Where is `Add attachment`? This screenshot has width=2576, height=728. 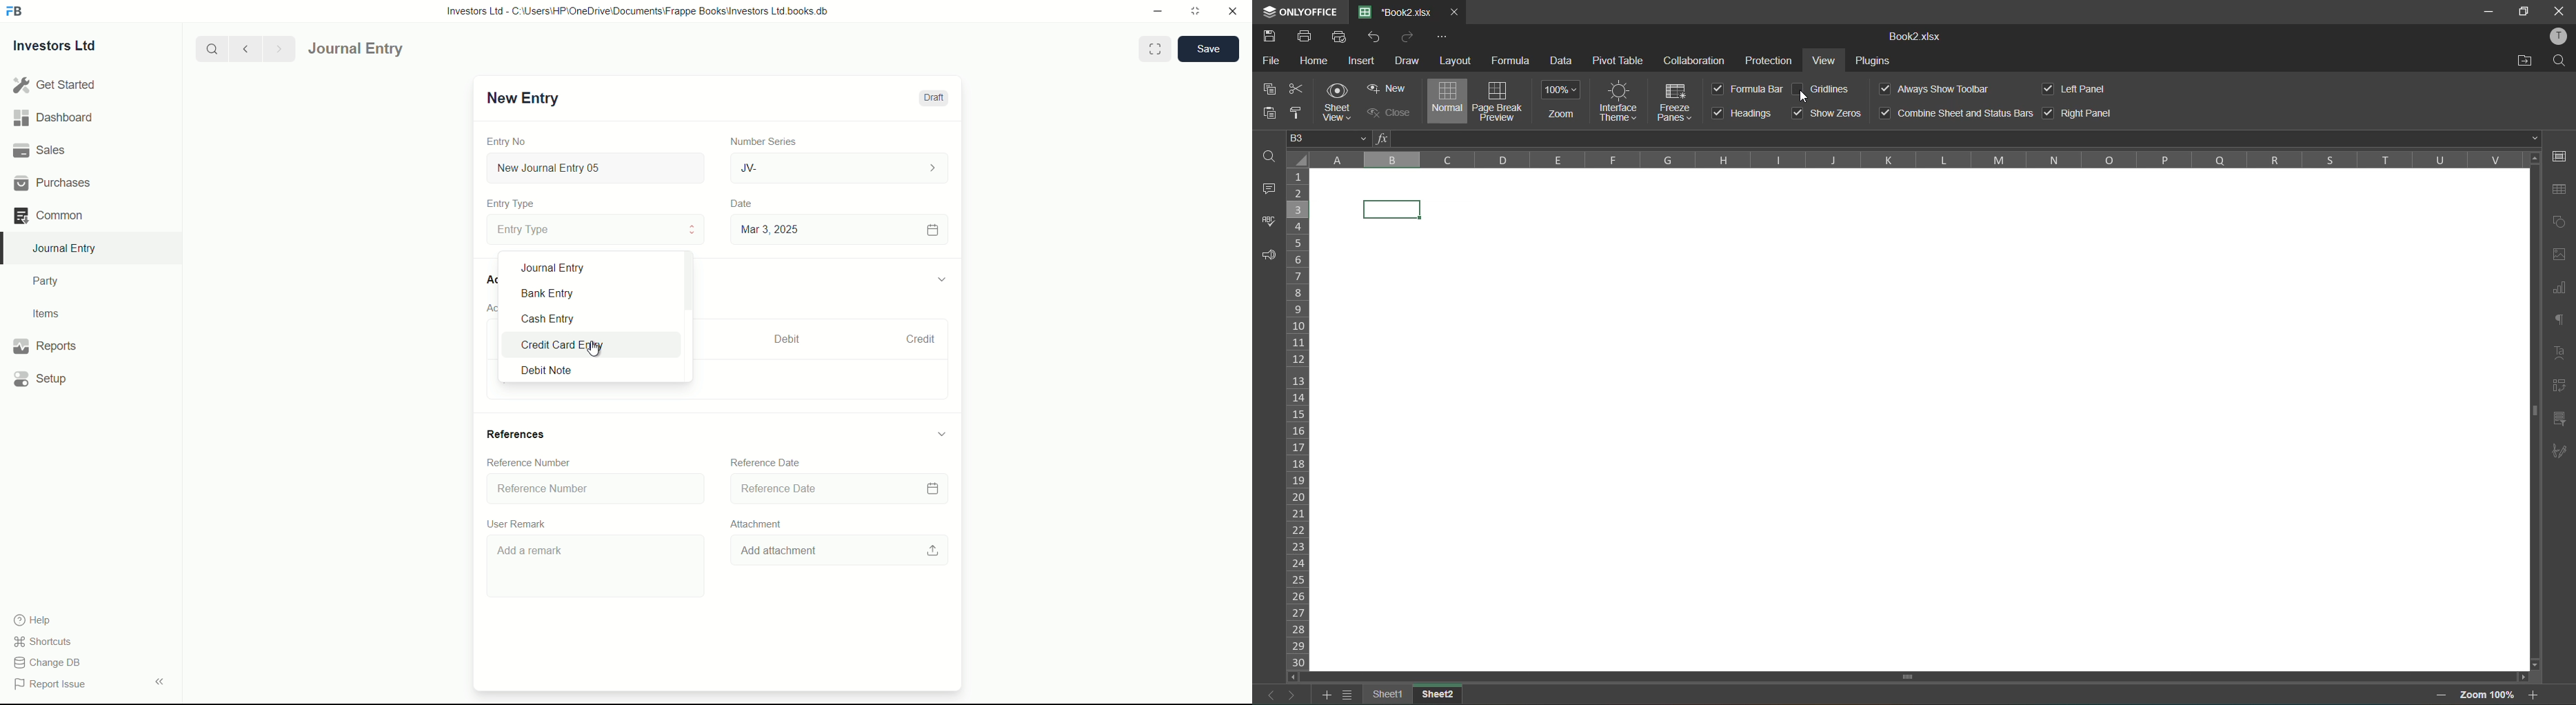 Add attachment is located at coordinates (840, 552).